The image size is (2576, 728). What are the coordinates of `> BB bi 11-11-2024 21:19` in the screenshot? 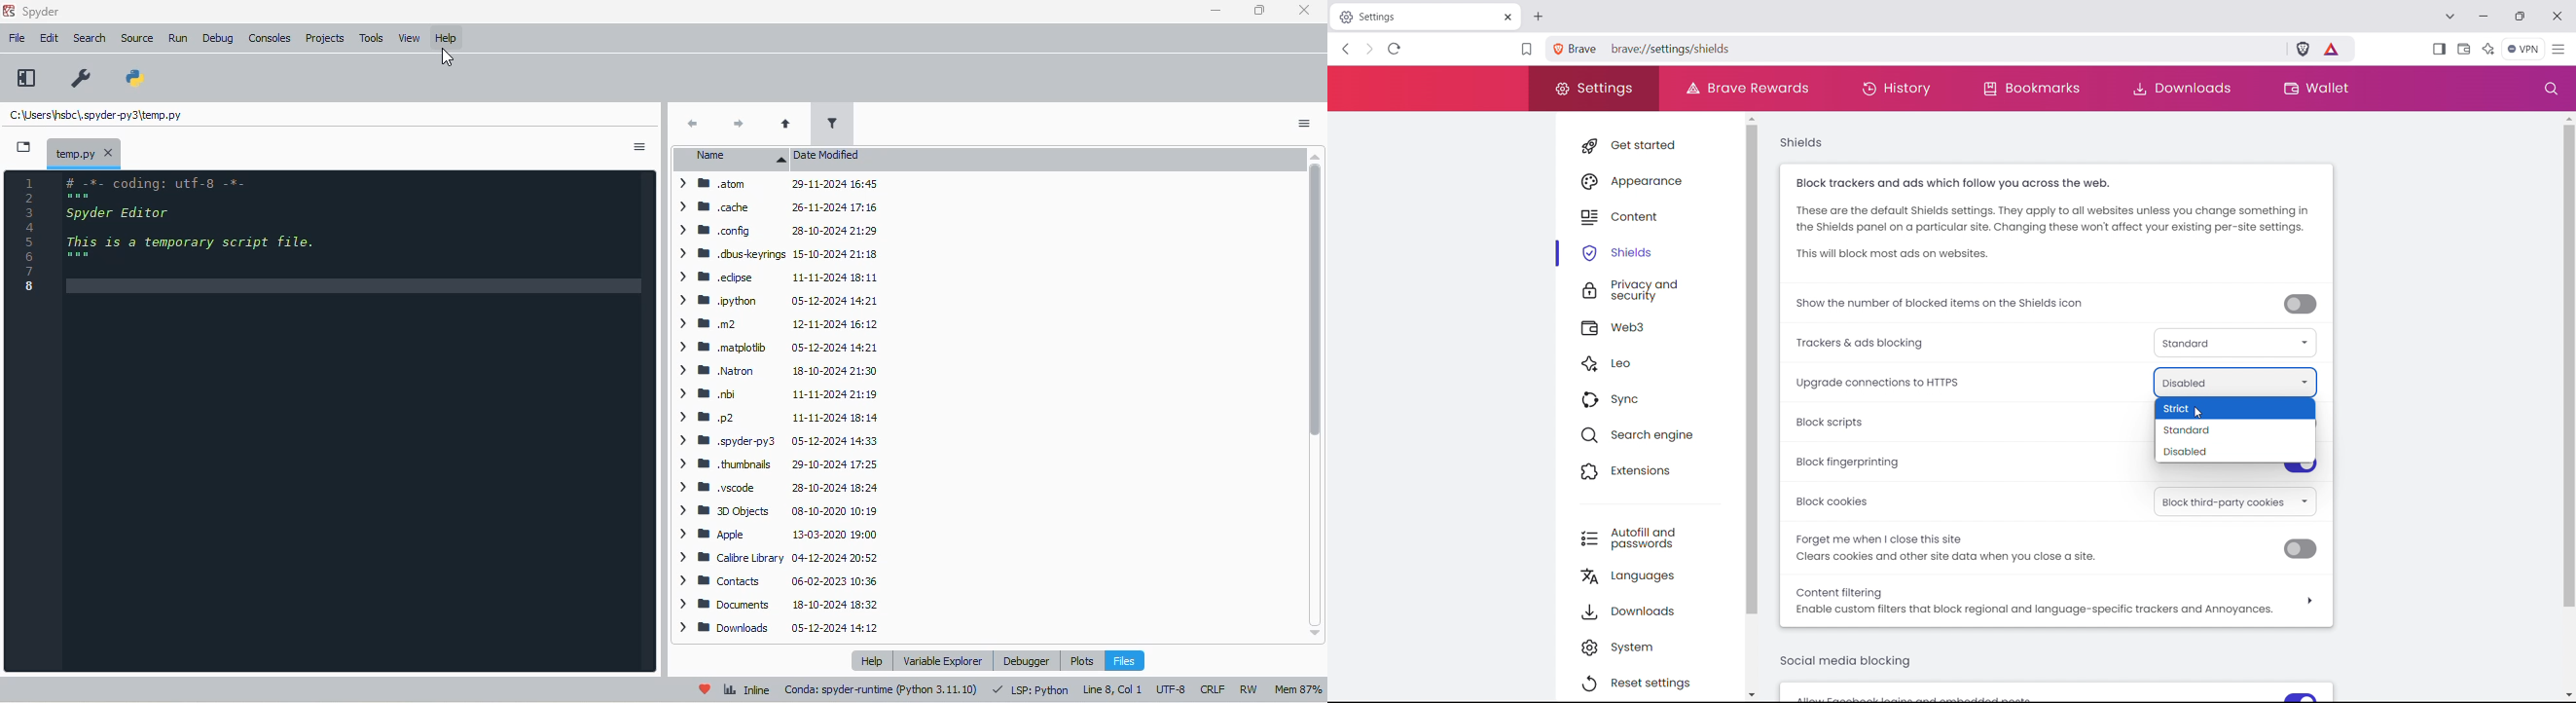 It's located at (776, 394).